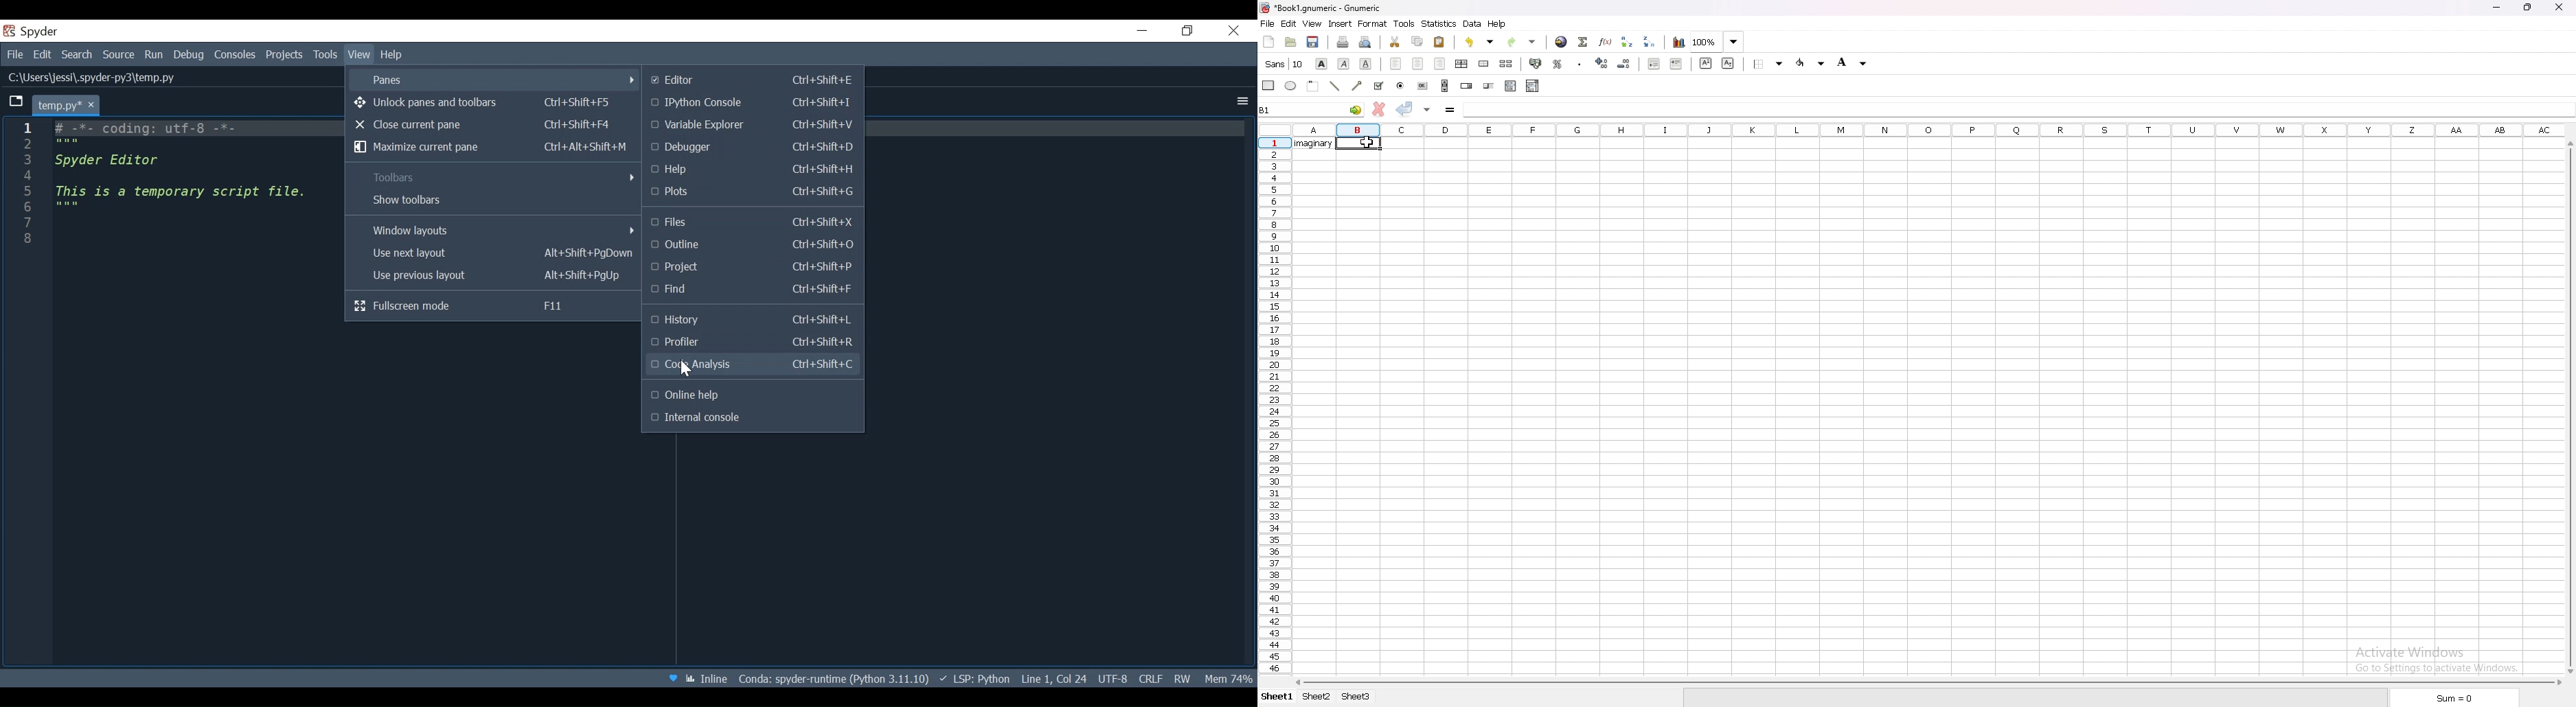 The image size is (2576, 728). What do you see at coordinates (2497, 7) in the screenshot?
I see `minimize` at bounding box center [2497, 7].